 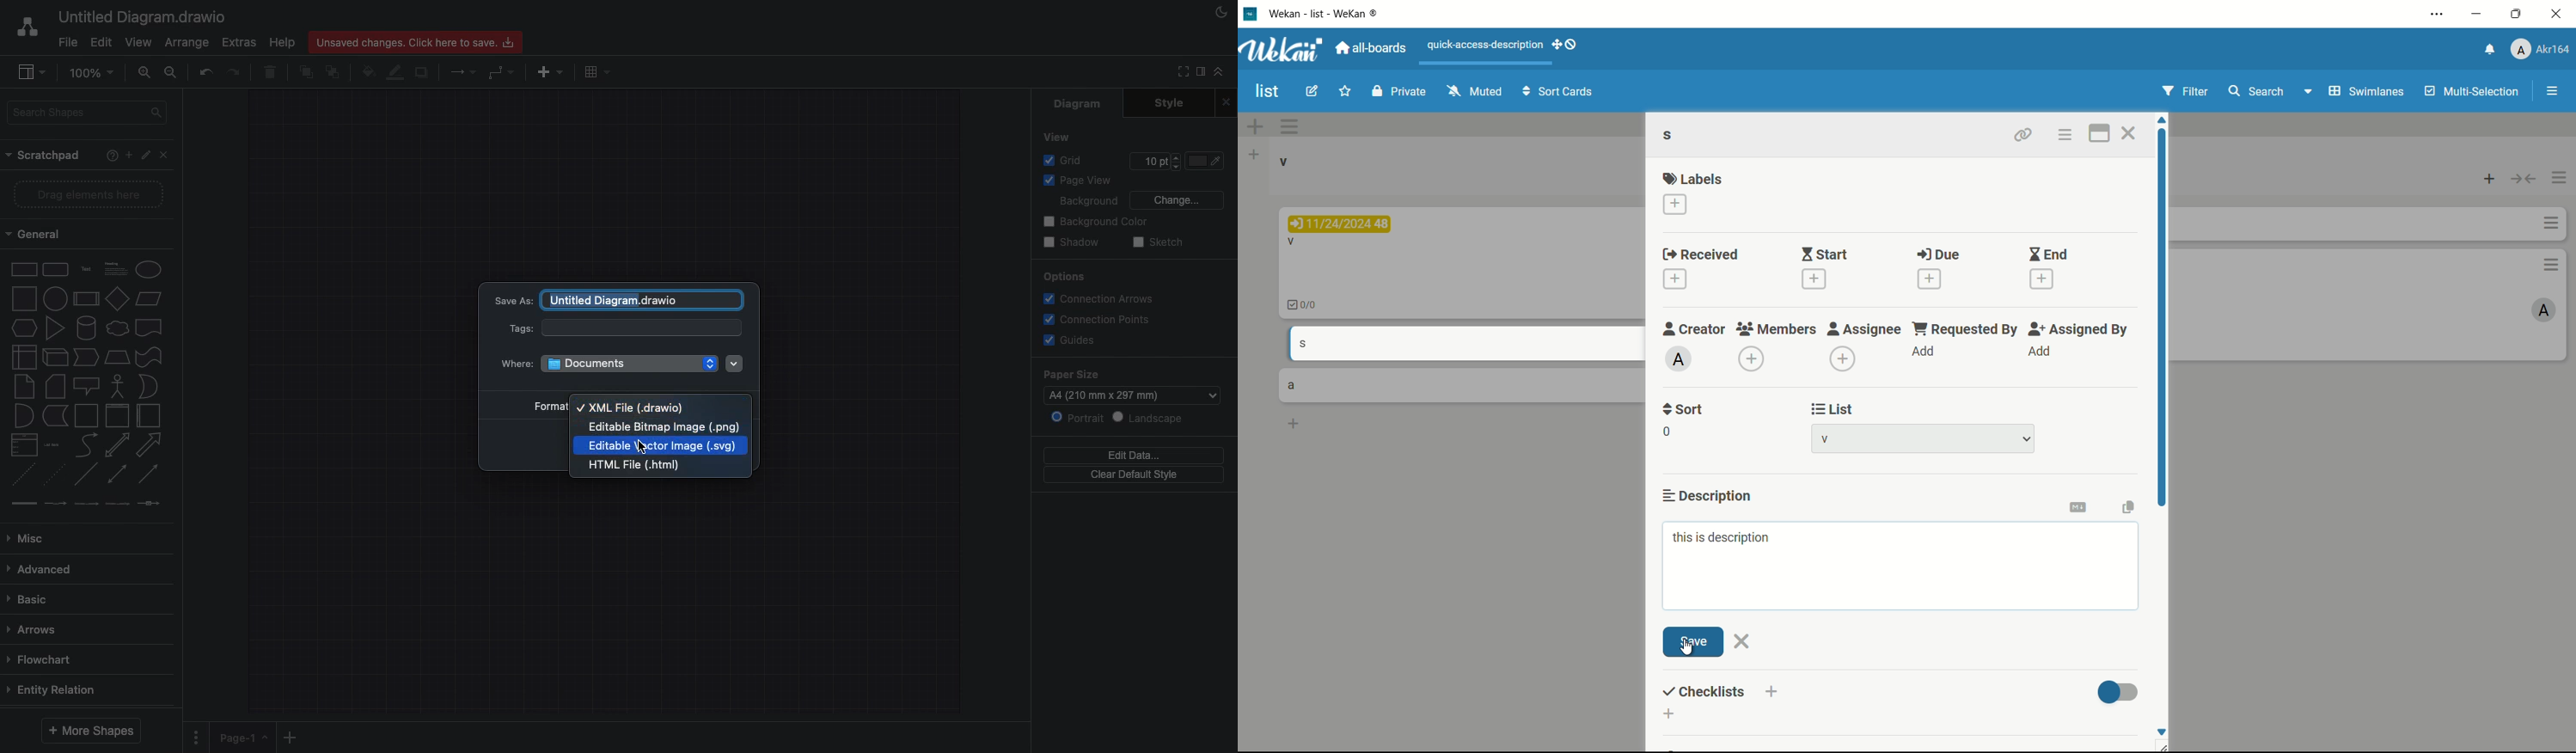 What do you see at coordinates (1160, 242) in the screenshot?
I see `Sketch` at bounding box center [1160, 242].